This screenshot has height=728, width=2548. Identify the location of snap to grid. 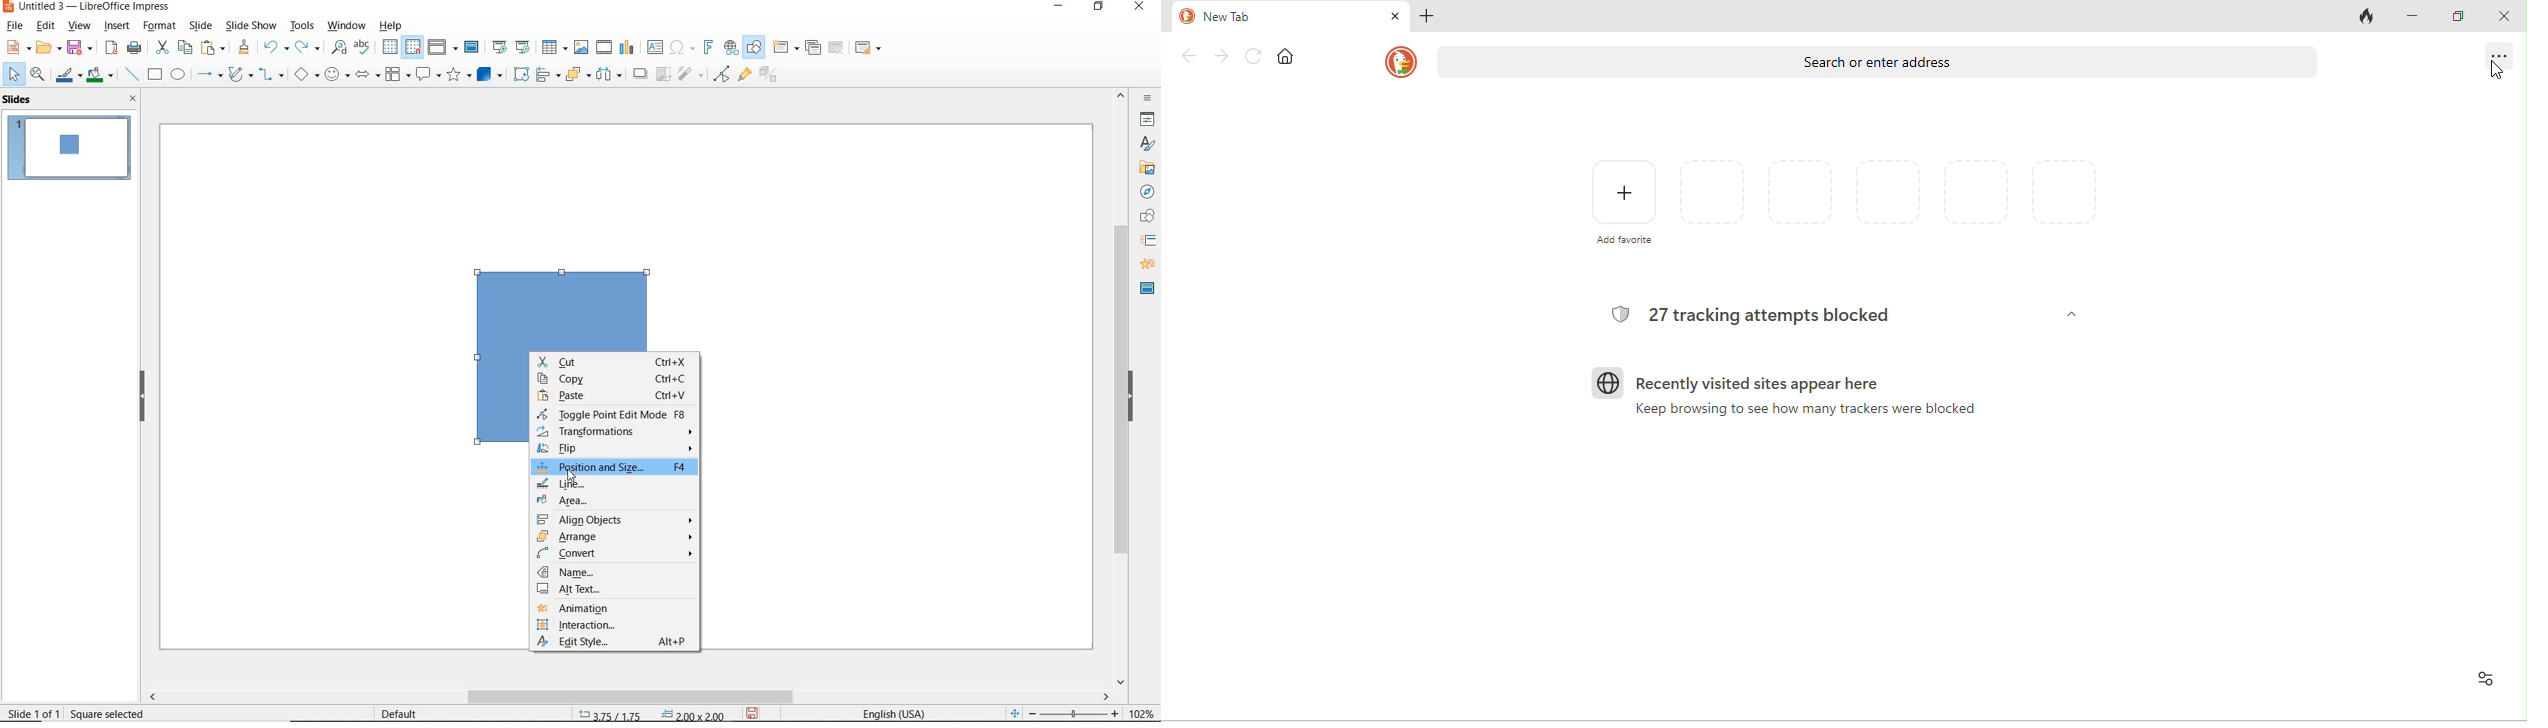
(415, 47).